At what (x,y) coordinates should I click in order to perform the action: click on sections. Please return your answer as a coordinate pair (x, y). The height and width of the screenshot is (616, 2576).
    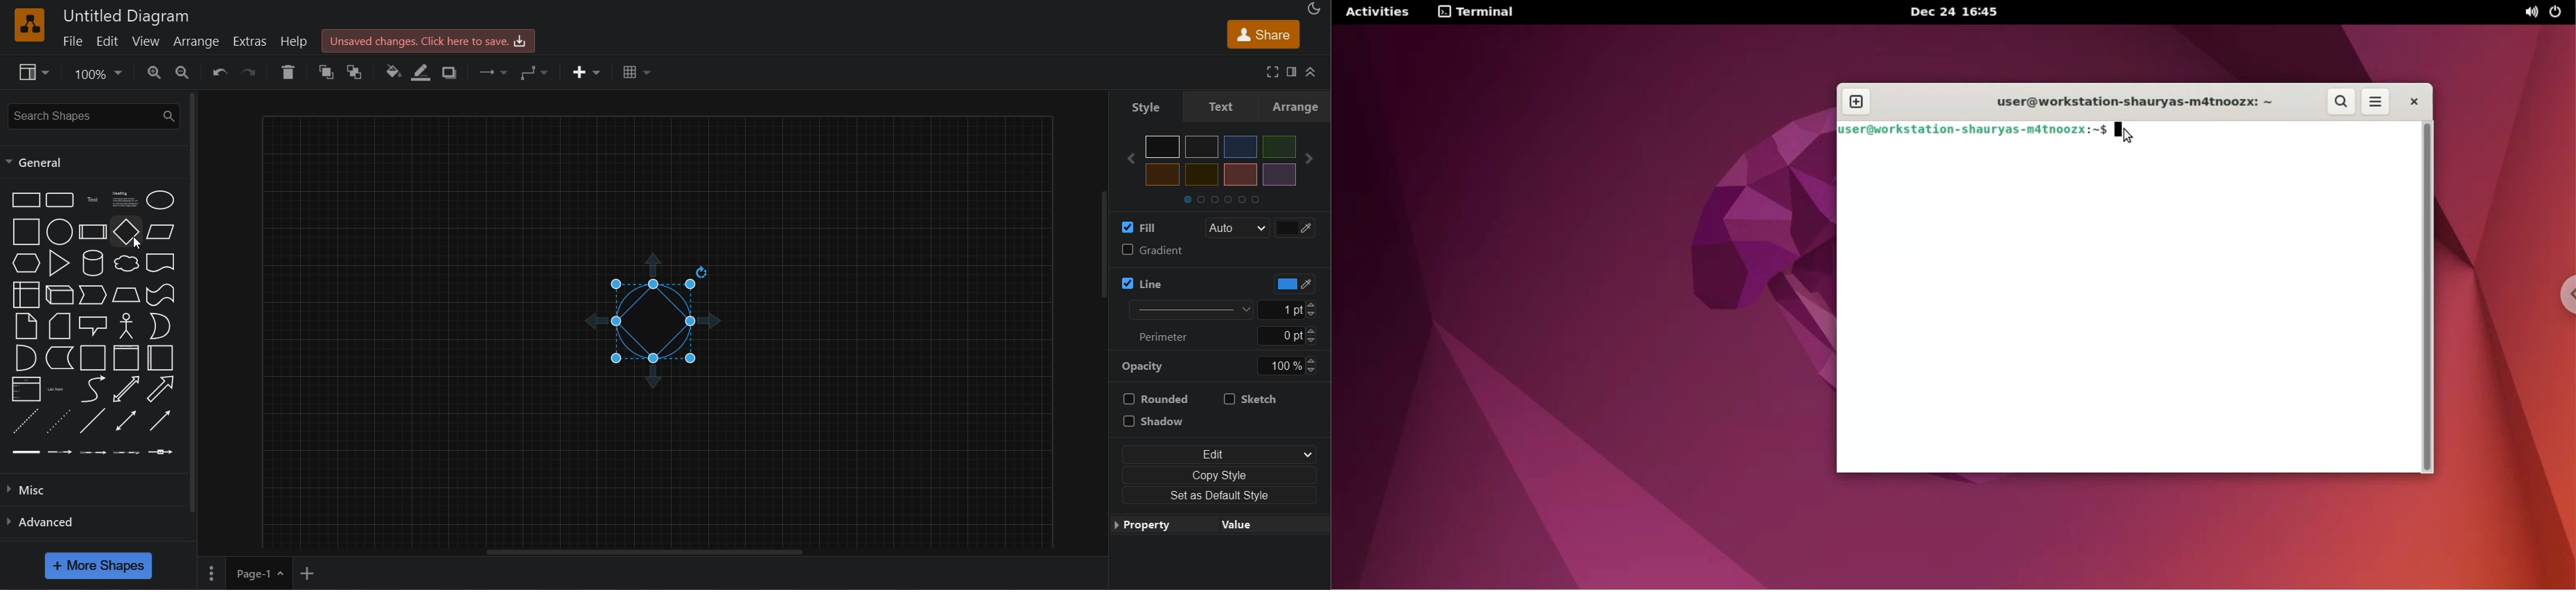
    Looking at the image, I should click on (1233, 198).